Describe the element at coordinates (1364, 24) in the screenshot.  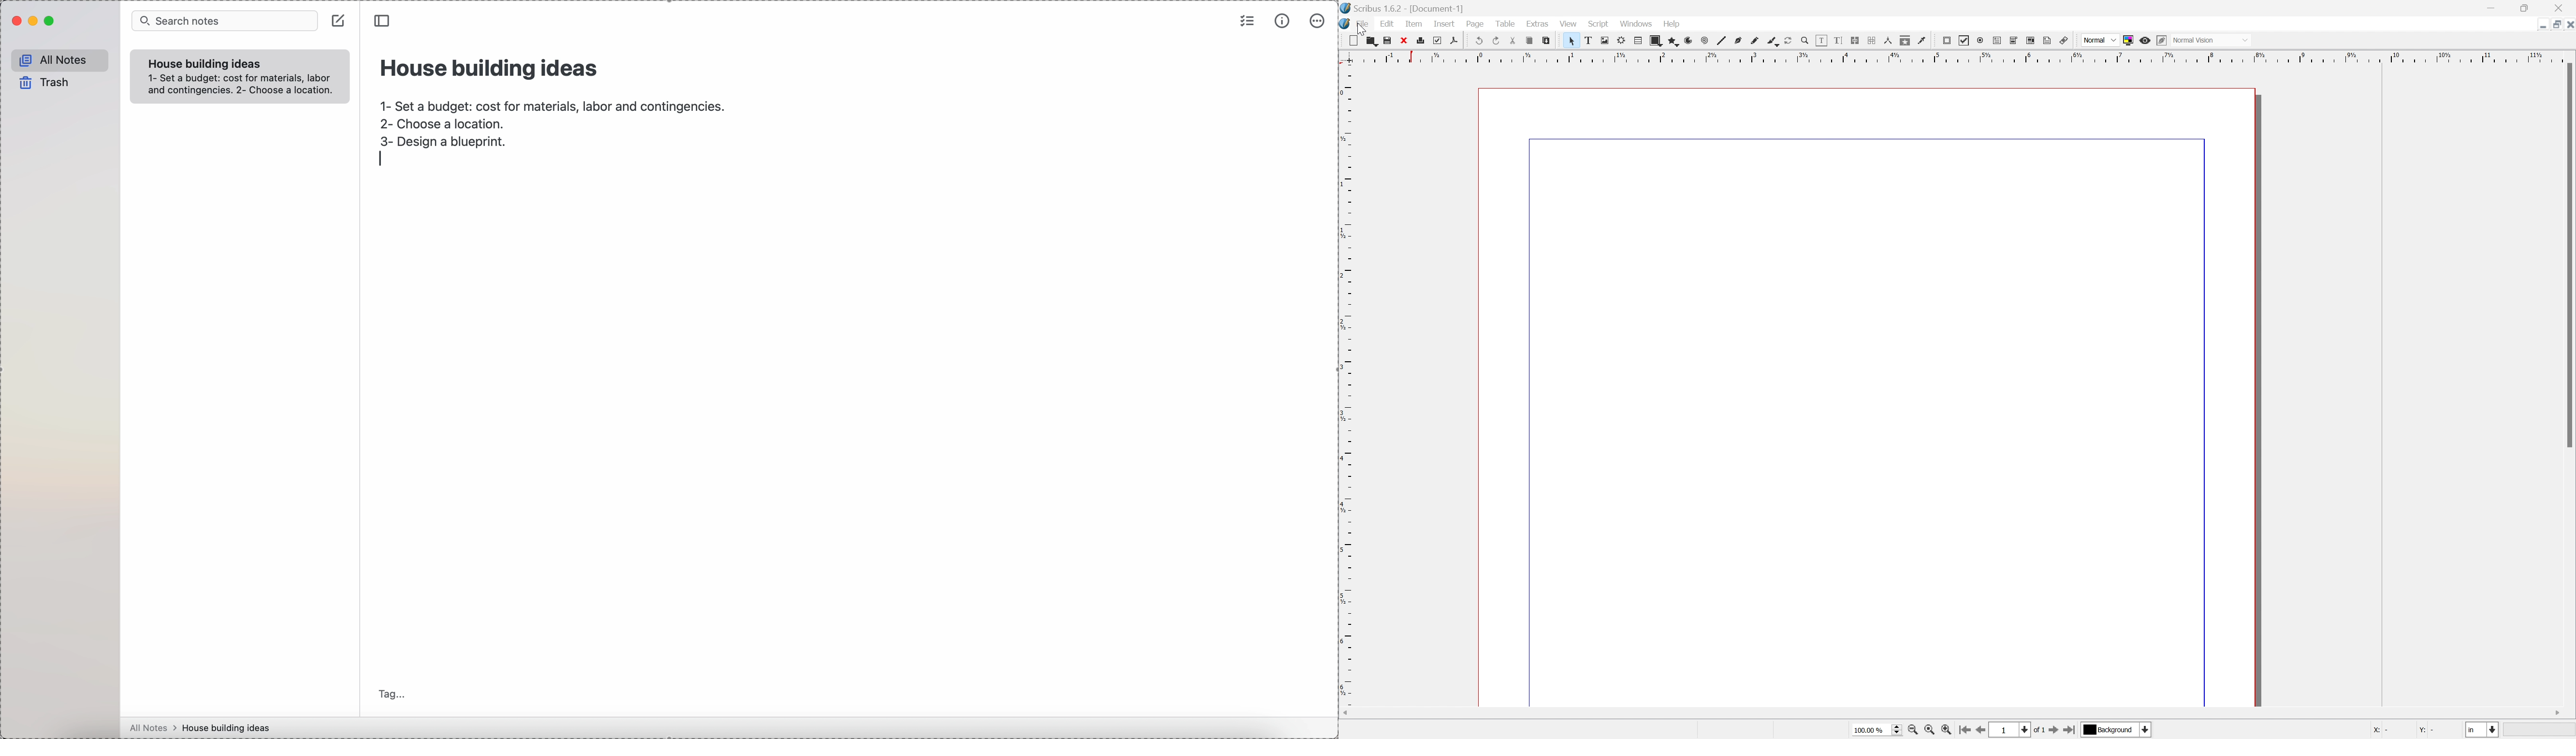
I see `File` at that location.